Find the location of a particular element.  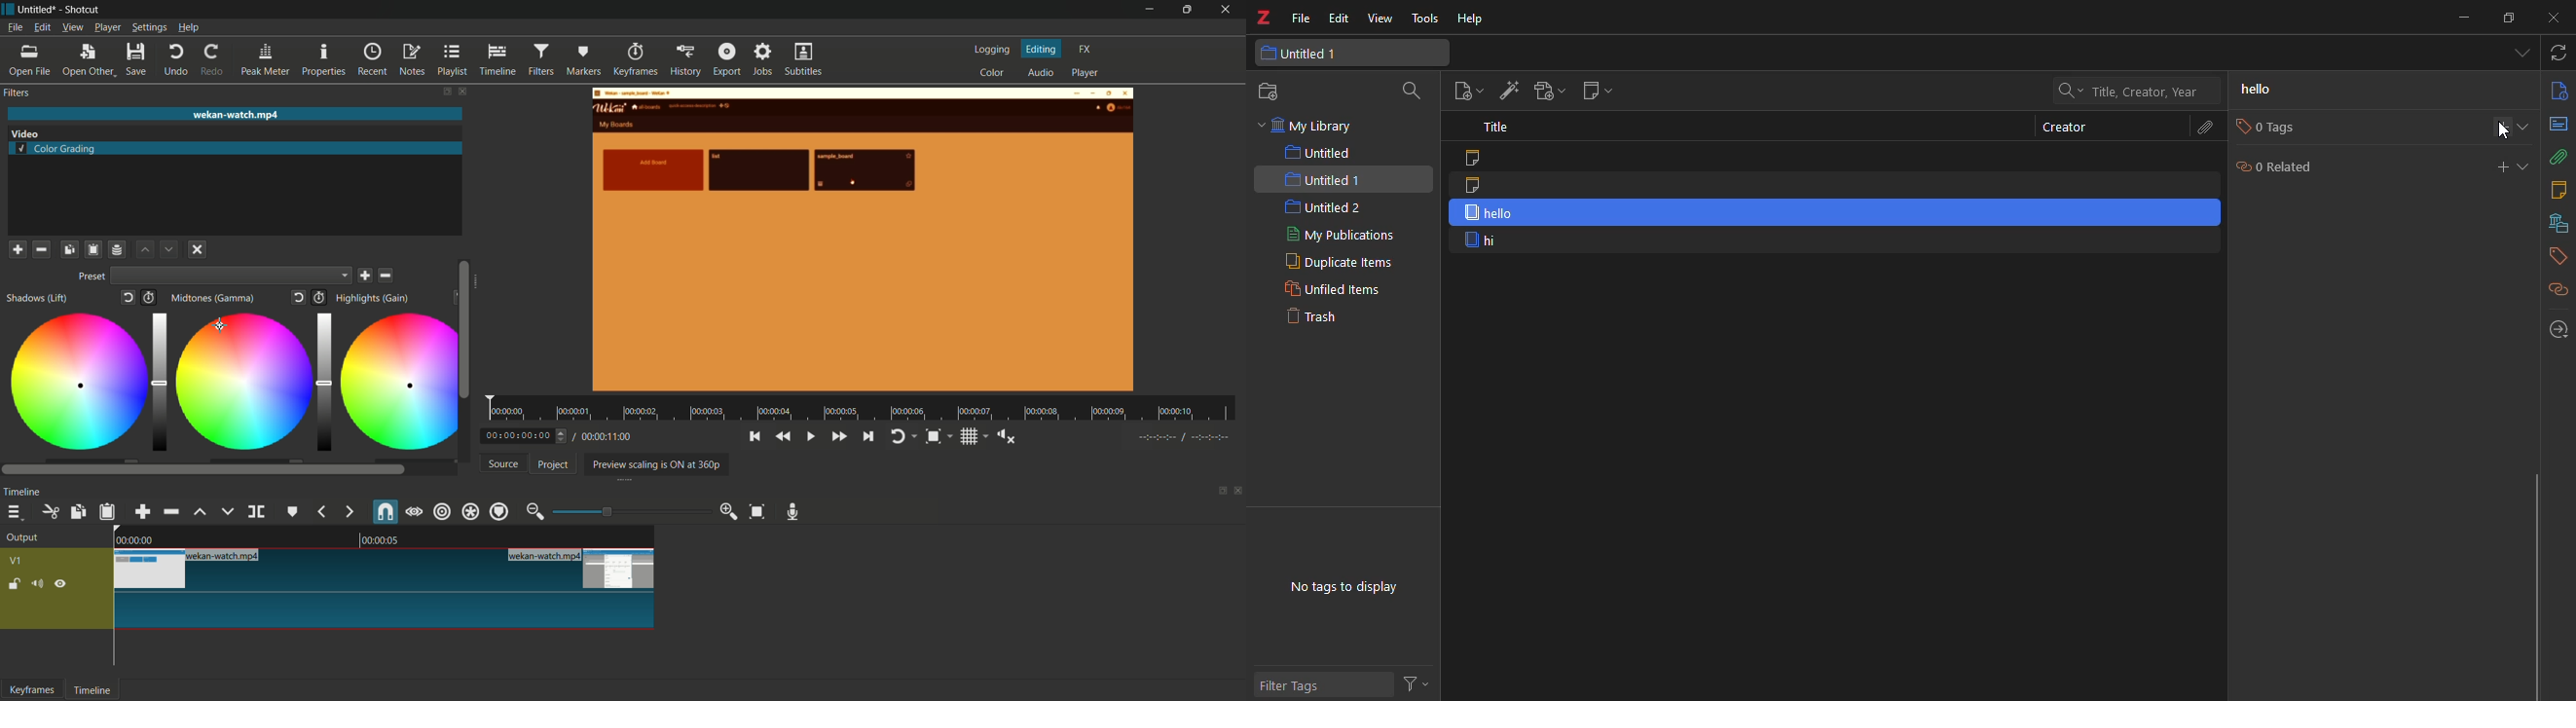

color grading is located at coordinates (25, 132).